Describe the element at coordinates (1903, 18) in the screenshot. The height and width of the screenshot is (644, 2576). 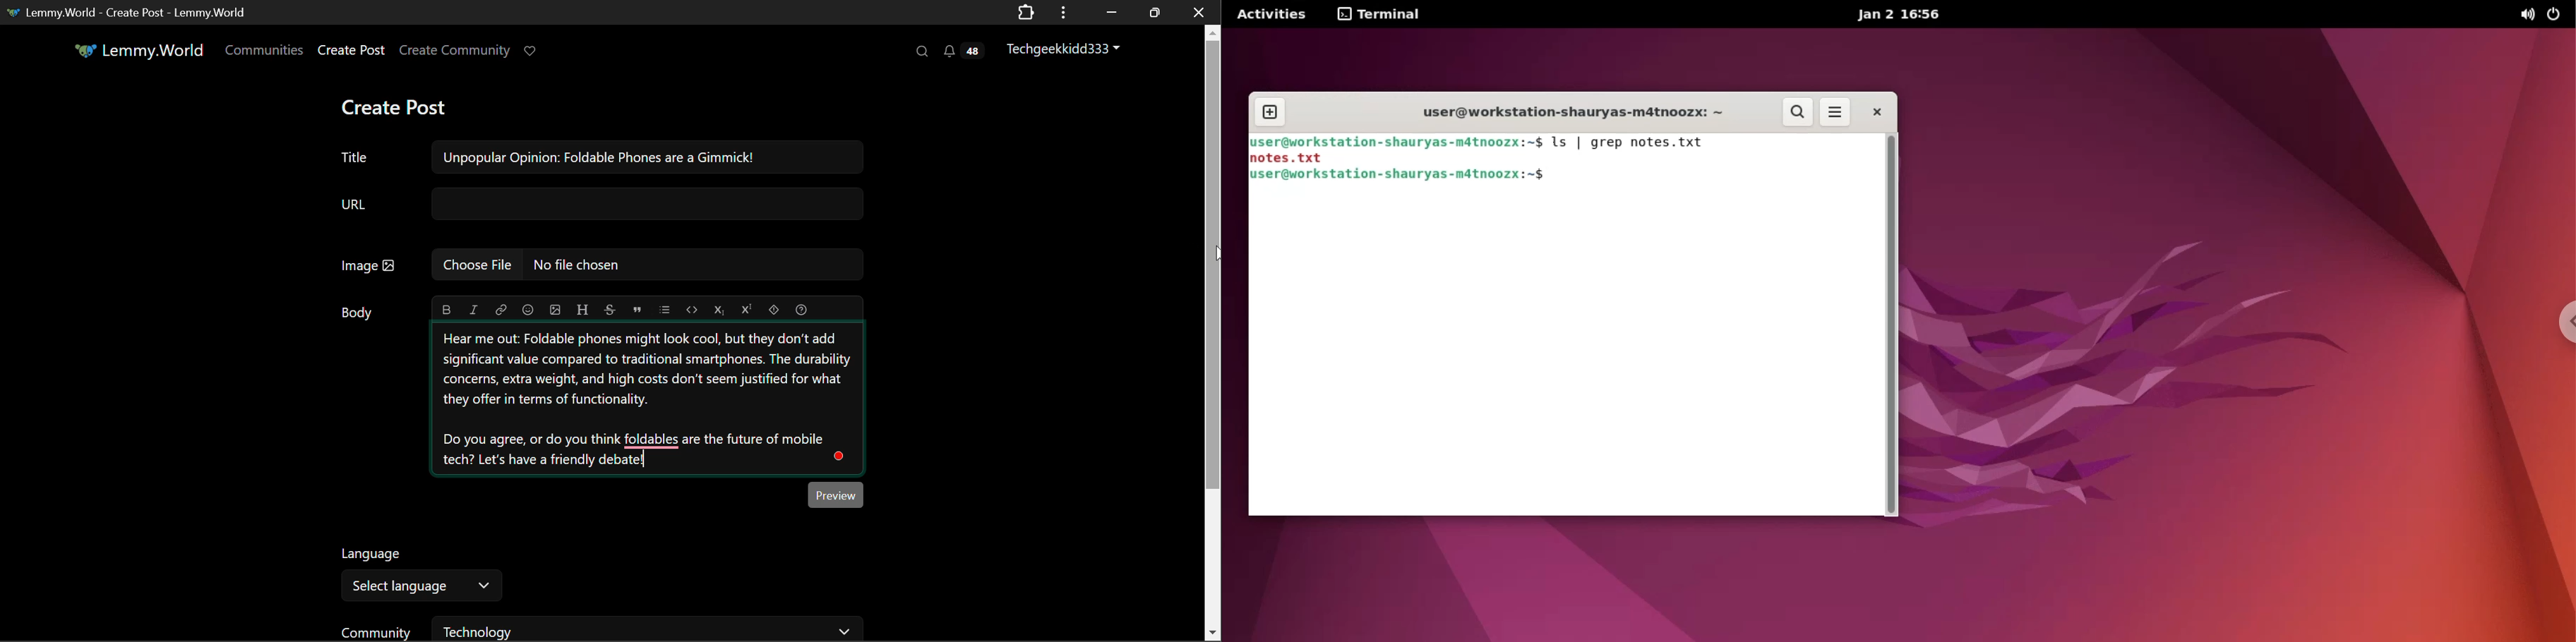
I see `Jan 2 16:56` at that location.